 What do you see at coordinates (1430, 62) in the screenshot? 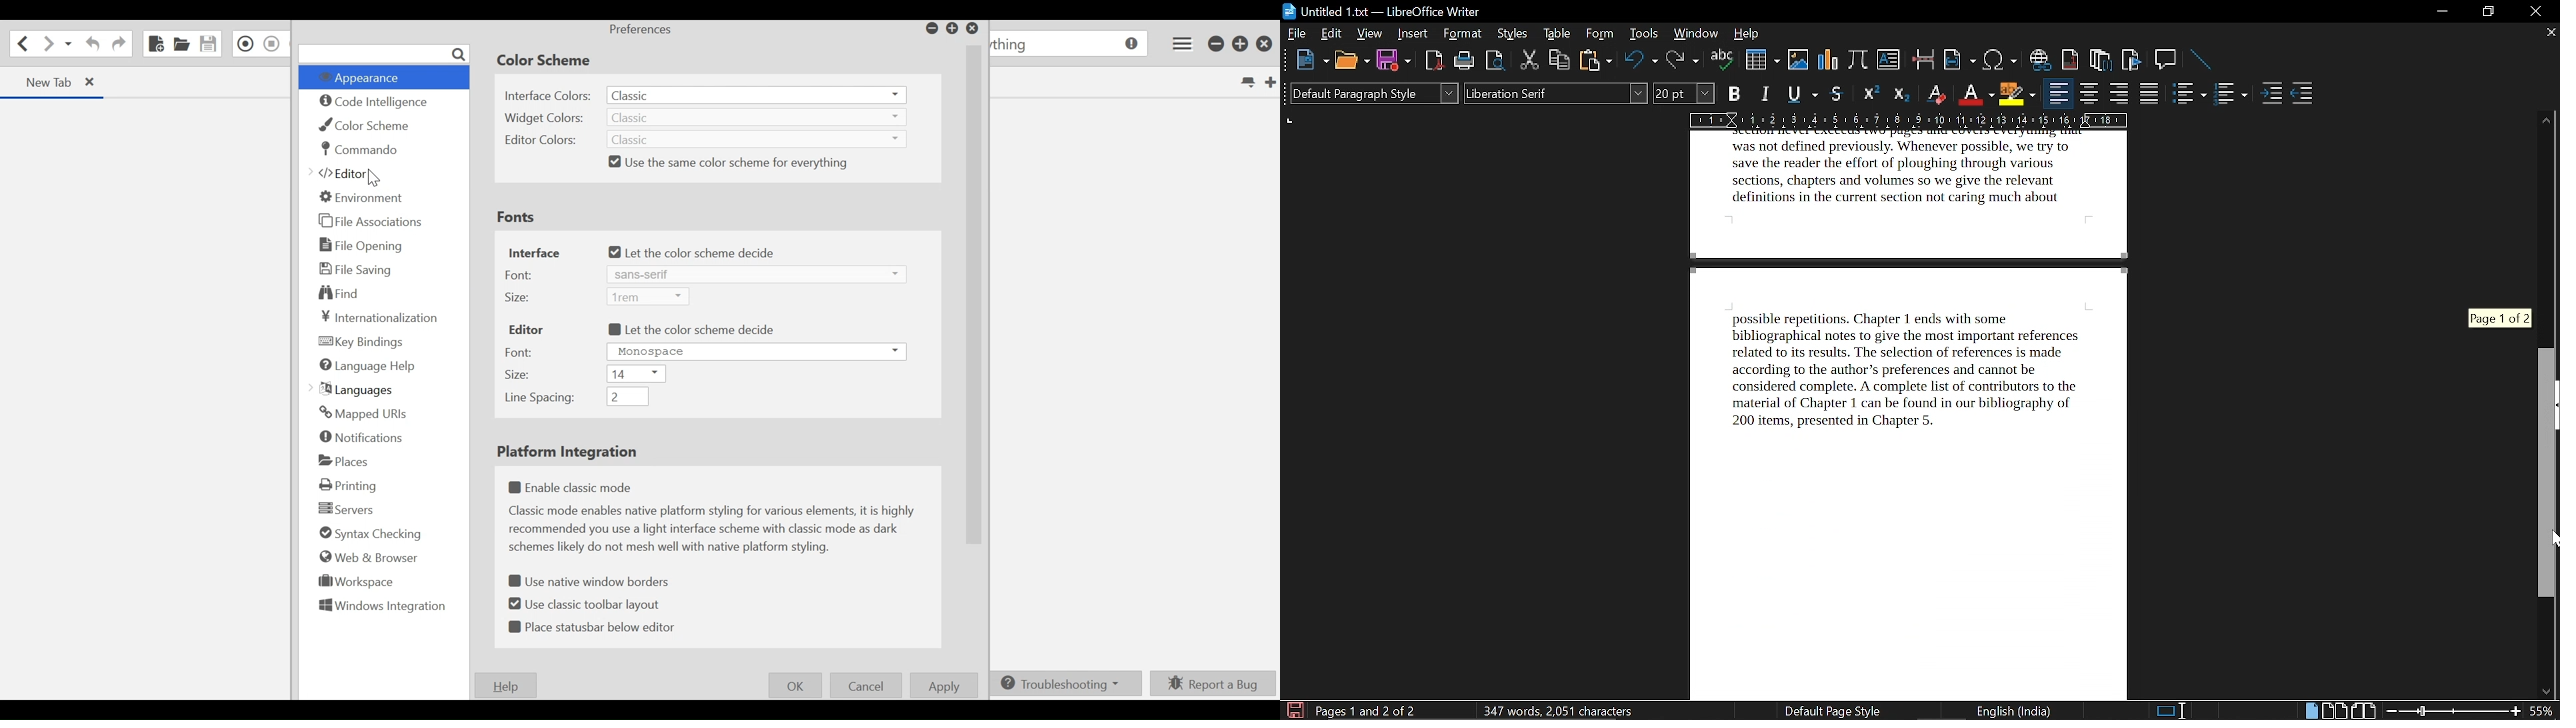
I see `export as pdf` at bounding box center [1430, 62].